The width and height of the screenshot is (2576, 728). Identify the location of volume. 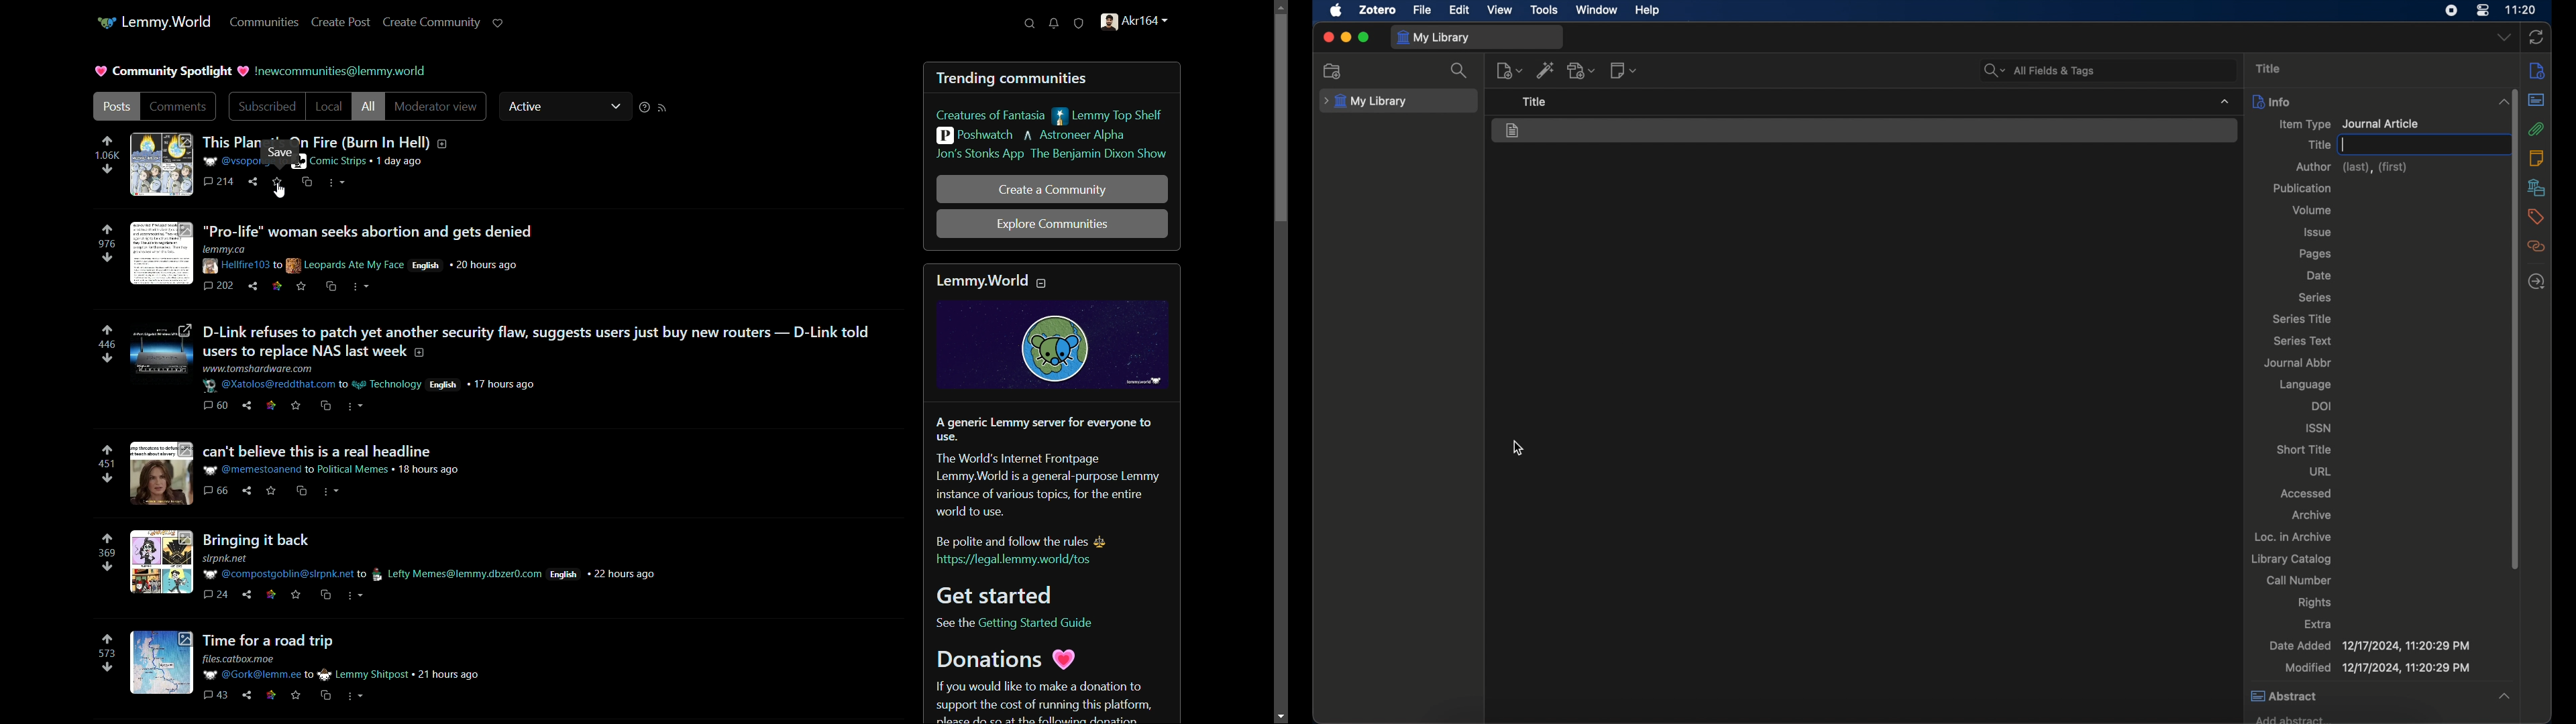
(2311, 210).